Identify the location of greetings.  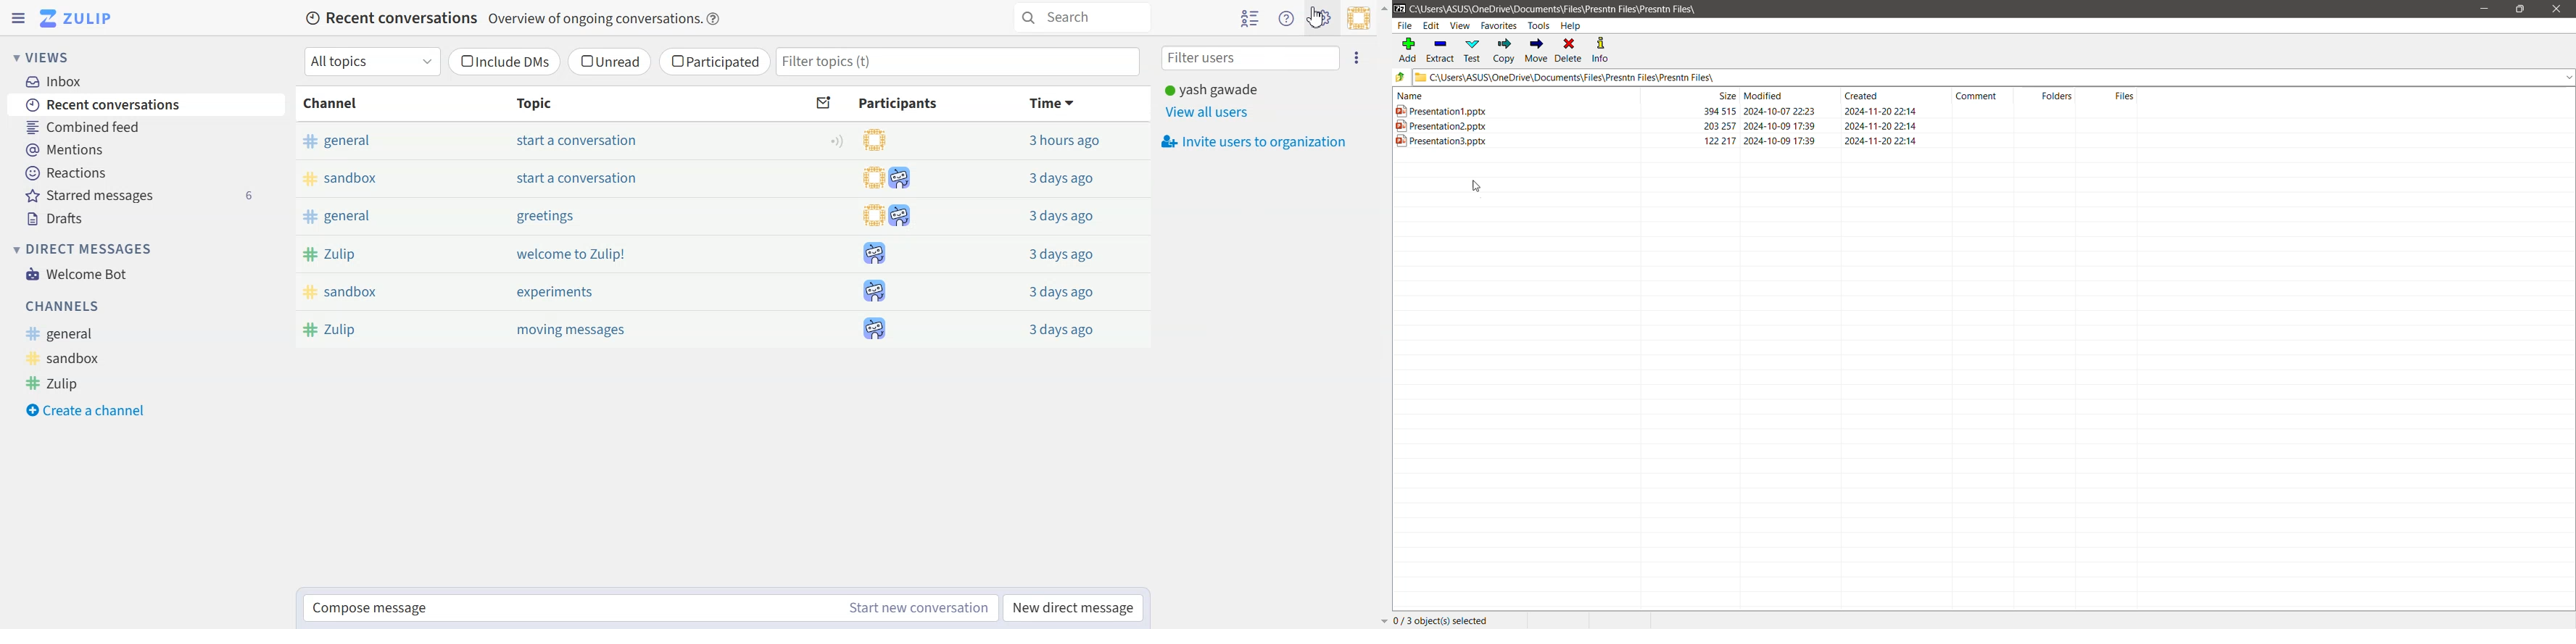
(547, 217).